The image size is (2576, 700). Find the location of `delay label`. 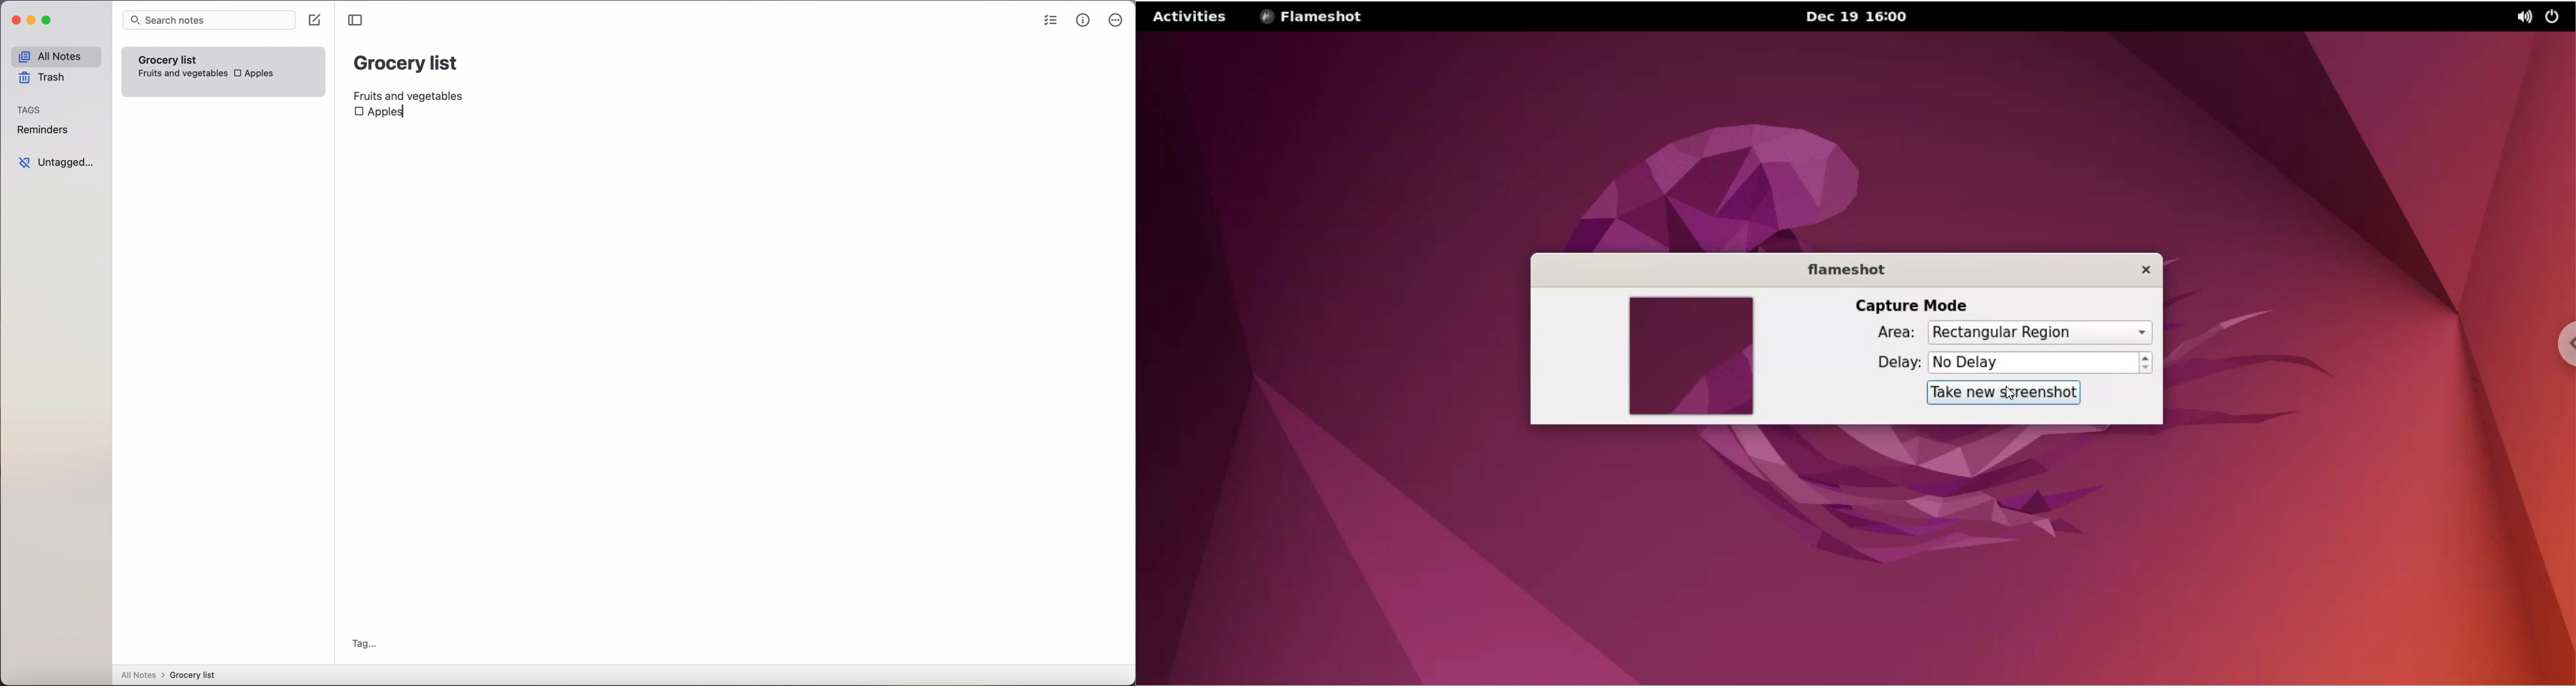

delay label is located at coordinates (1890, 364).